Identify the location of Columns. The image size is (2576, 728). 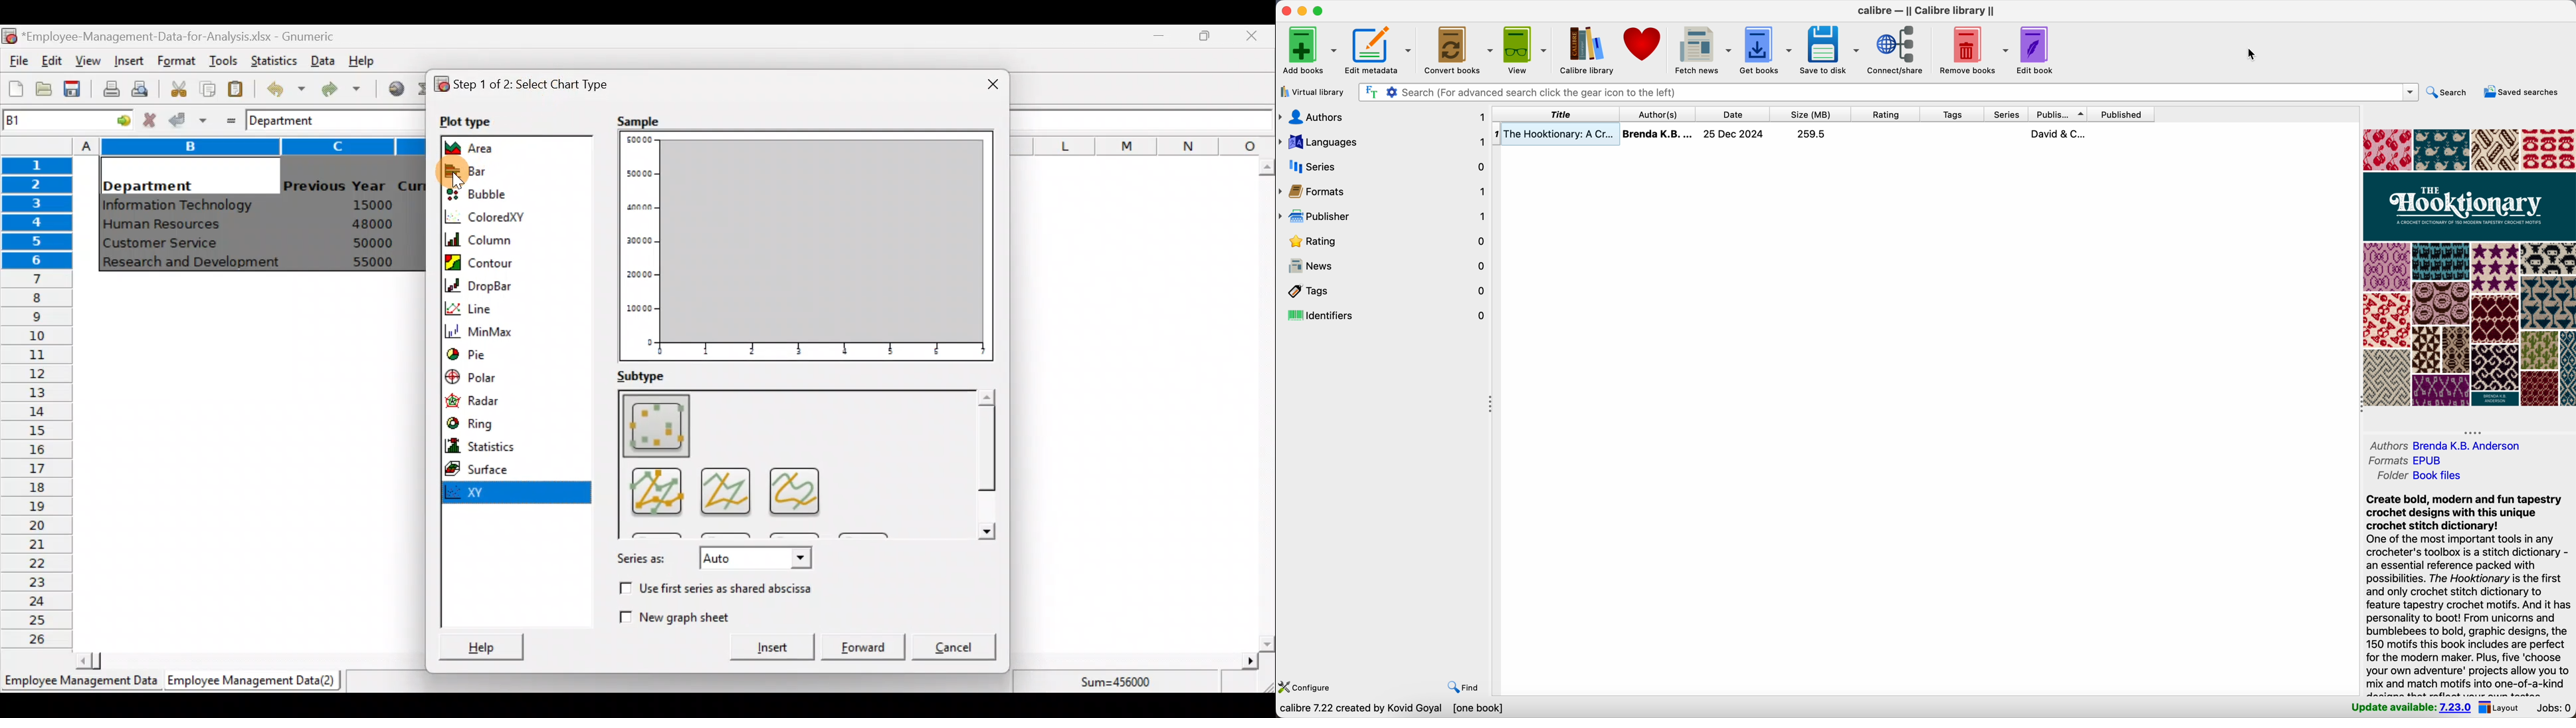
(1143, 144).